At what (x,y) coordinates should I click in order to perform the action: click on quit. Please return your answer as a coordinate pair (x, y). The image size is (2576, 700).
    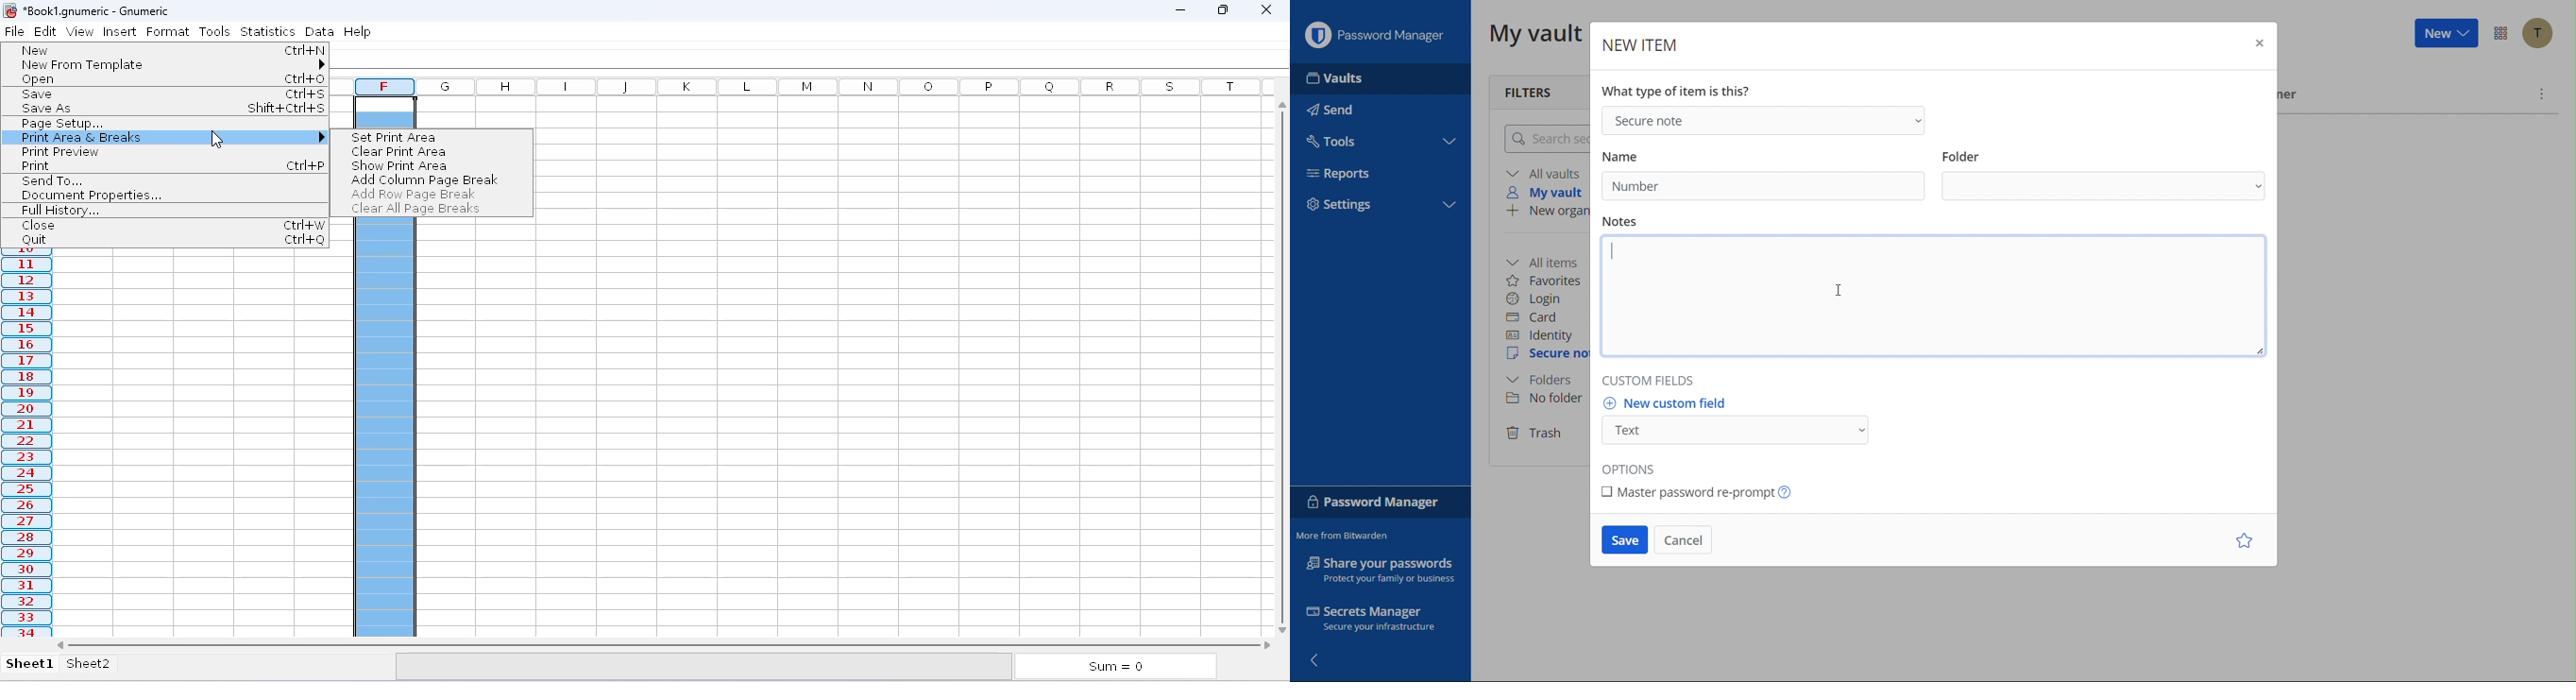
    Looking at the image, I should click on (33, 240).